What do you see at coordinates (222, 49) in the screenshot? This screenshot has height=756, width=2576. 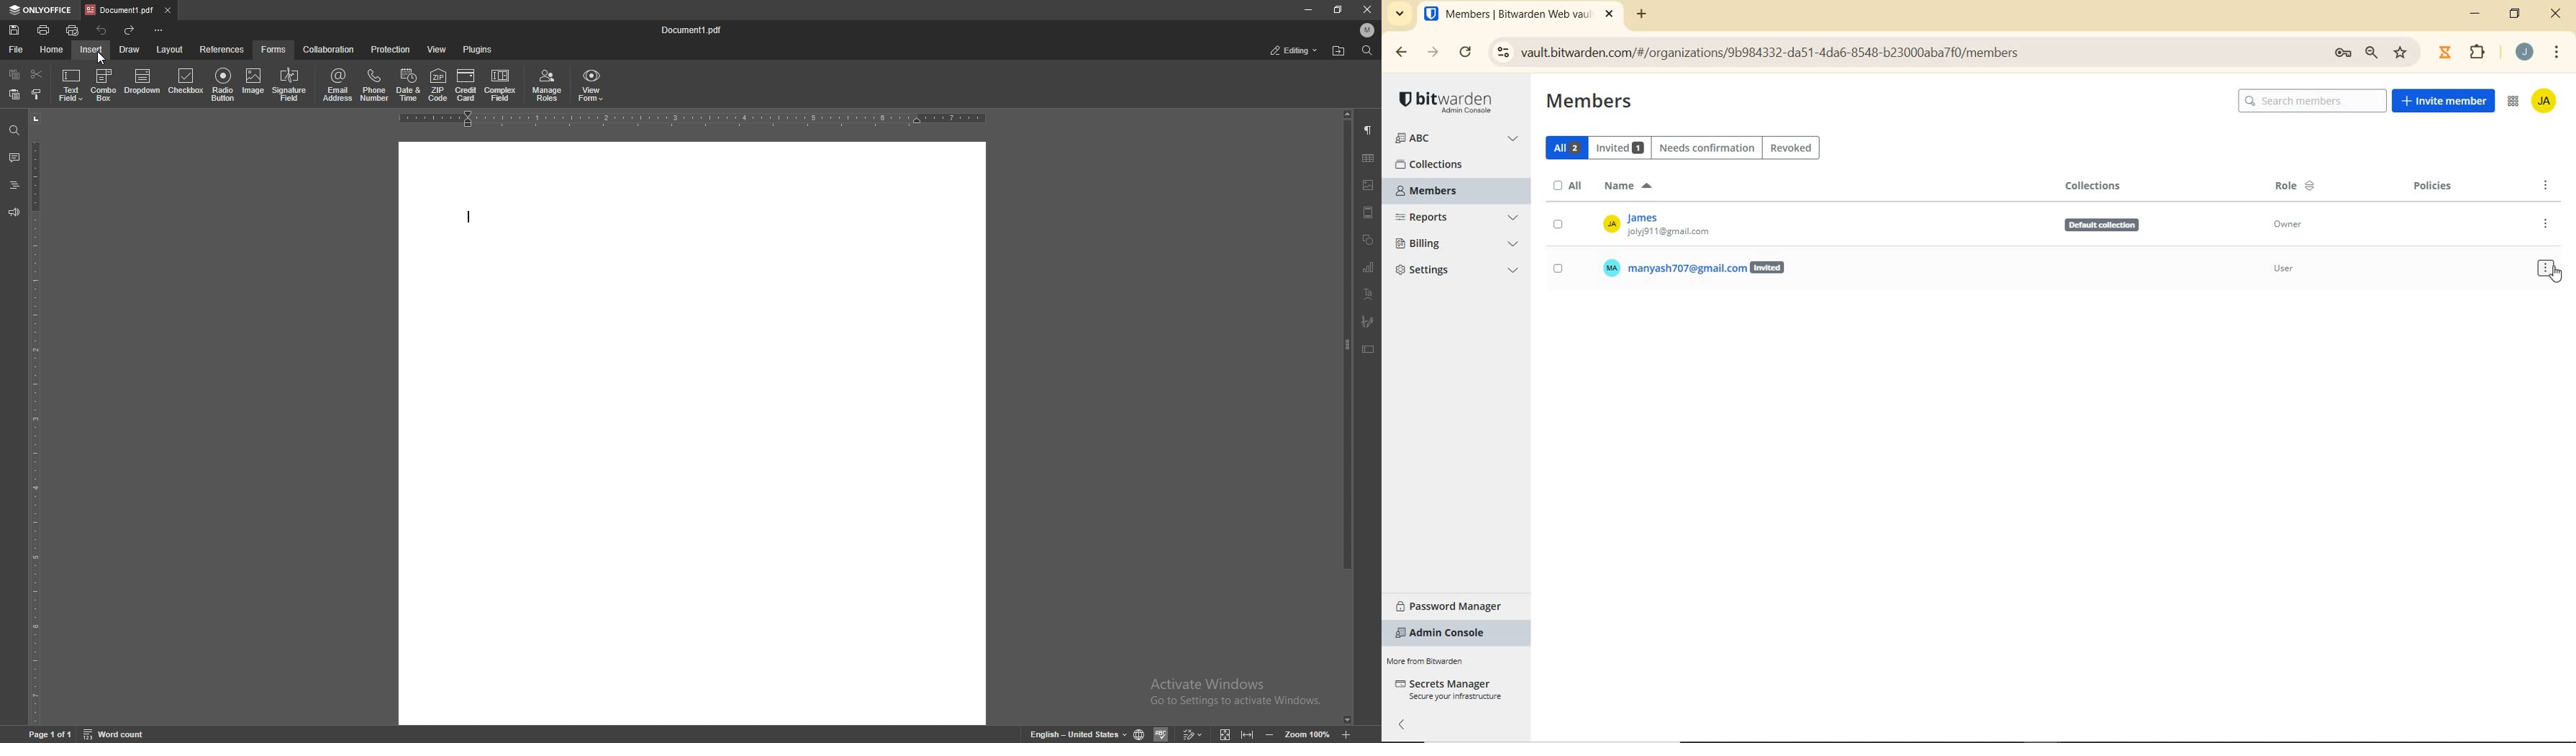 I see `references` at bounding box center [222, 49].